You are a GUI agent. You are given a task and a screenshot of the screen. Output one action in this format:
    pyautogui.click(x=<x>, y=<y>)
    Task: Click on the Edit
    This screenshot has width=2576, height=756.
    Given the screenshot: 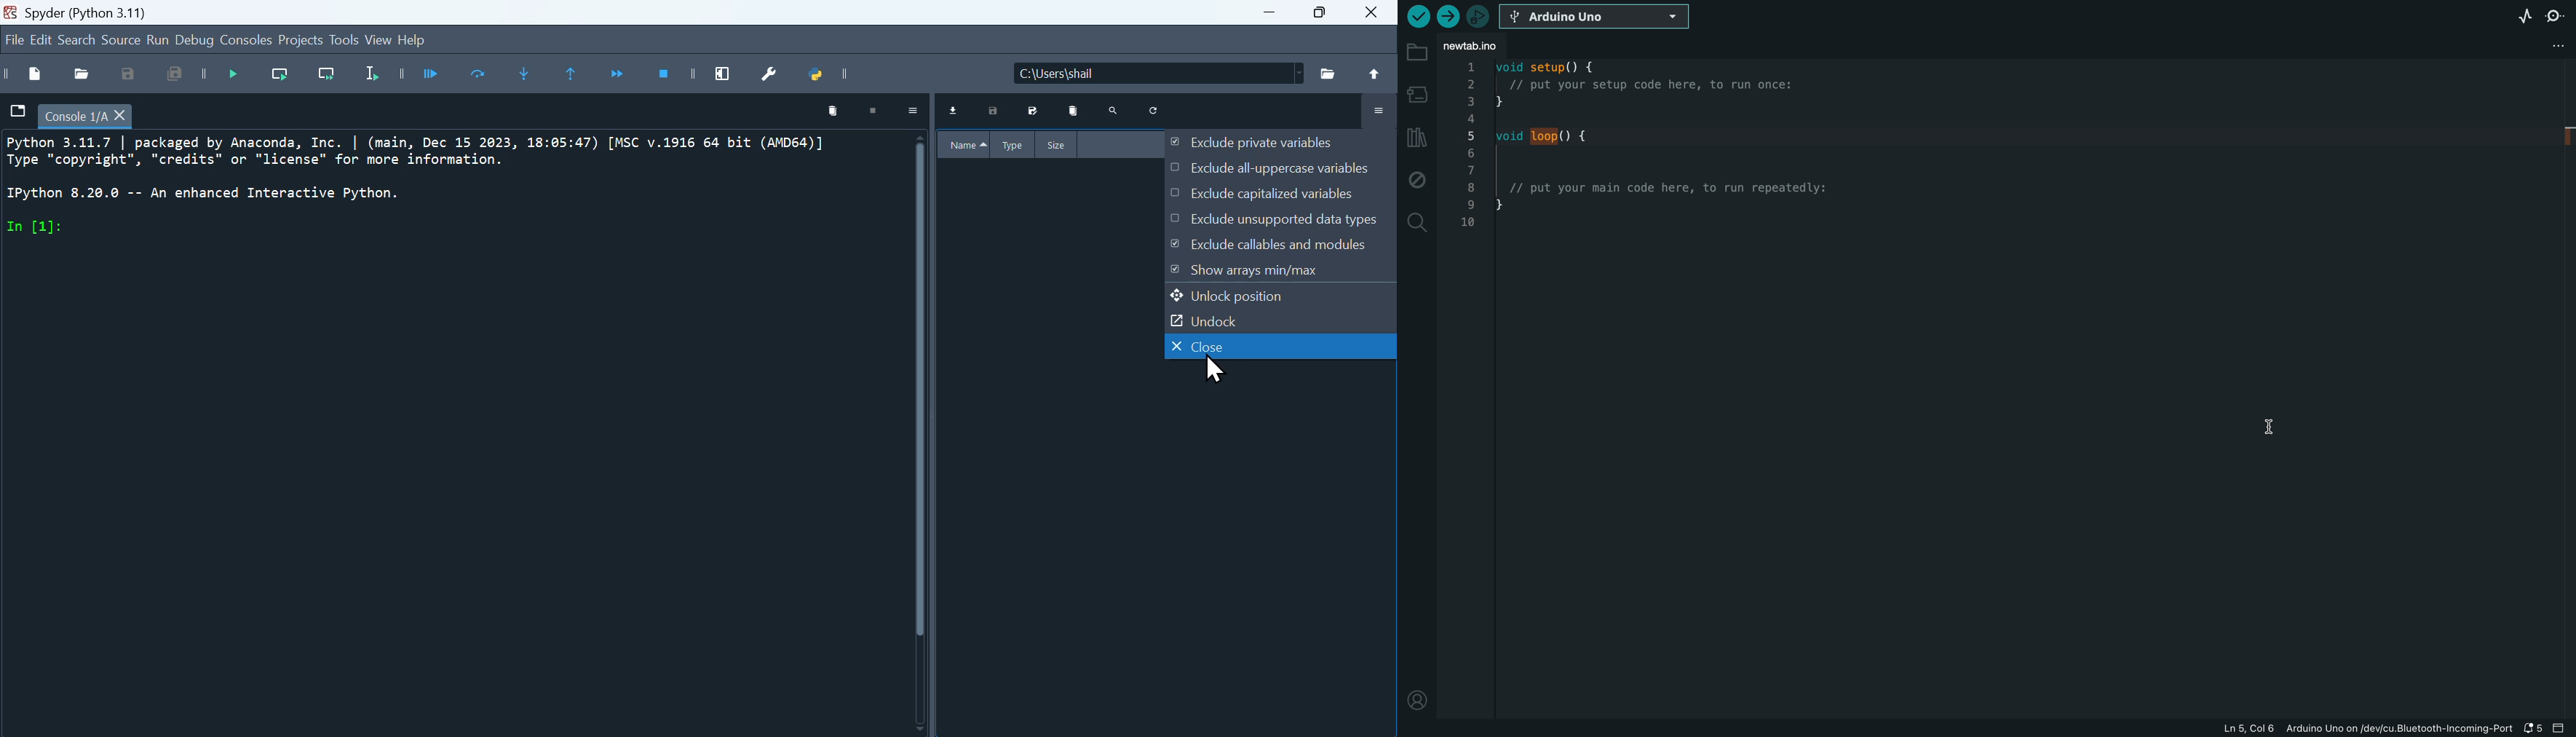 What is the action you would take?
    pyautogui.click(x=43, y=39)
    